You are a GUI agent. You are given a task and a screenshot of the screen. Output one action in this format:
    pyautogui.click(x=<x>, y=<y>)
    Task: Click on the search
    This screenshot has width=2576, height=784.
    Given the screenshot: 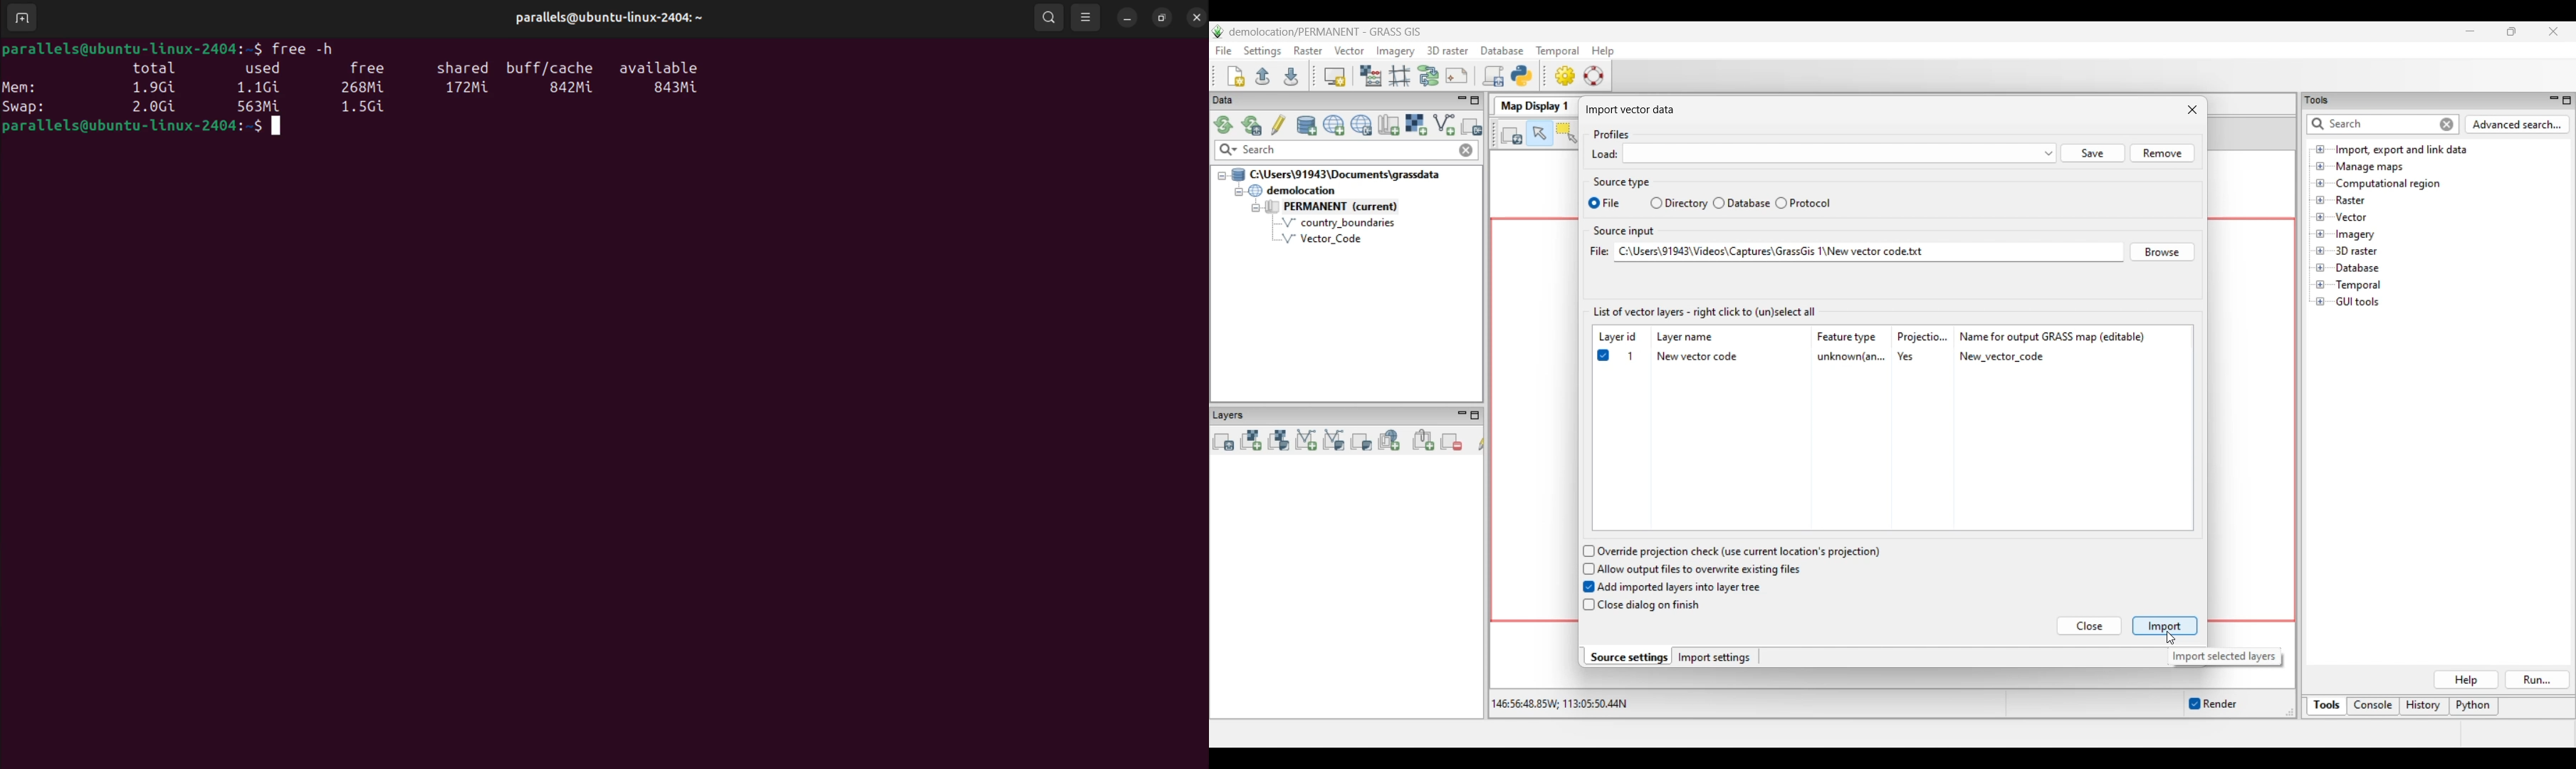 What is the action you would take?
    pyautogui.click(x=1049, y=18)
    